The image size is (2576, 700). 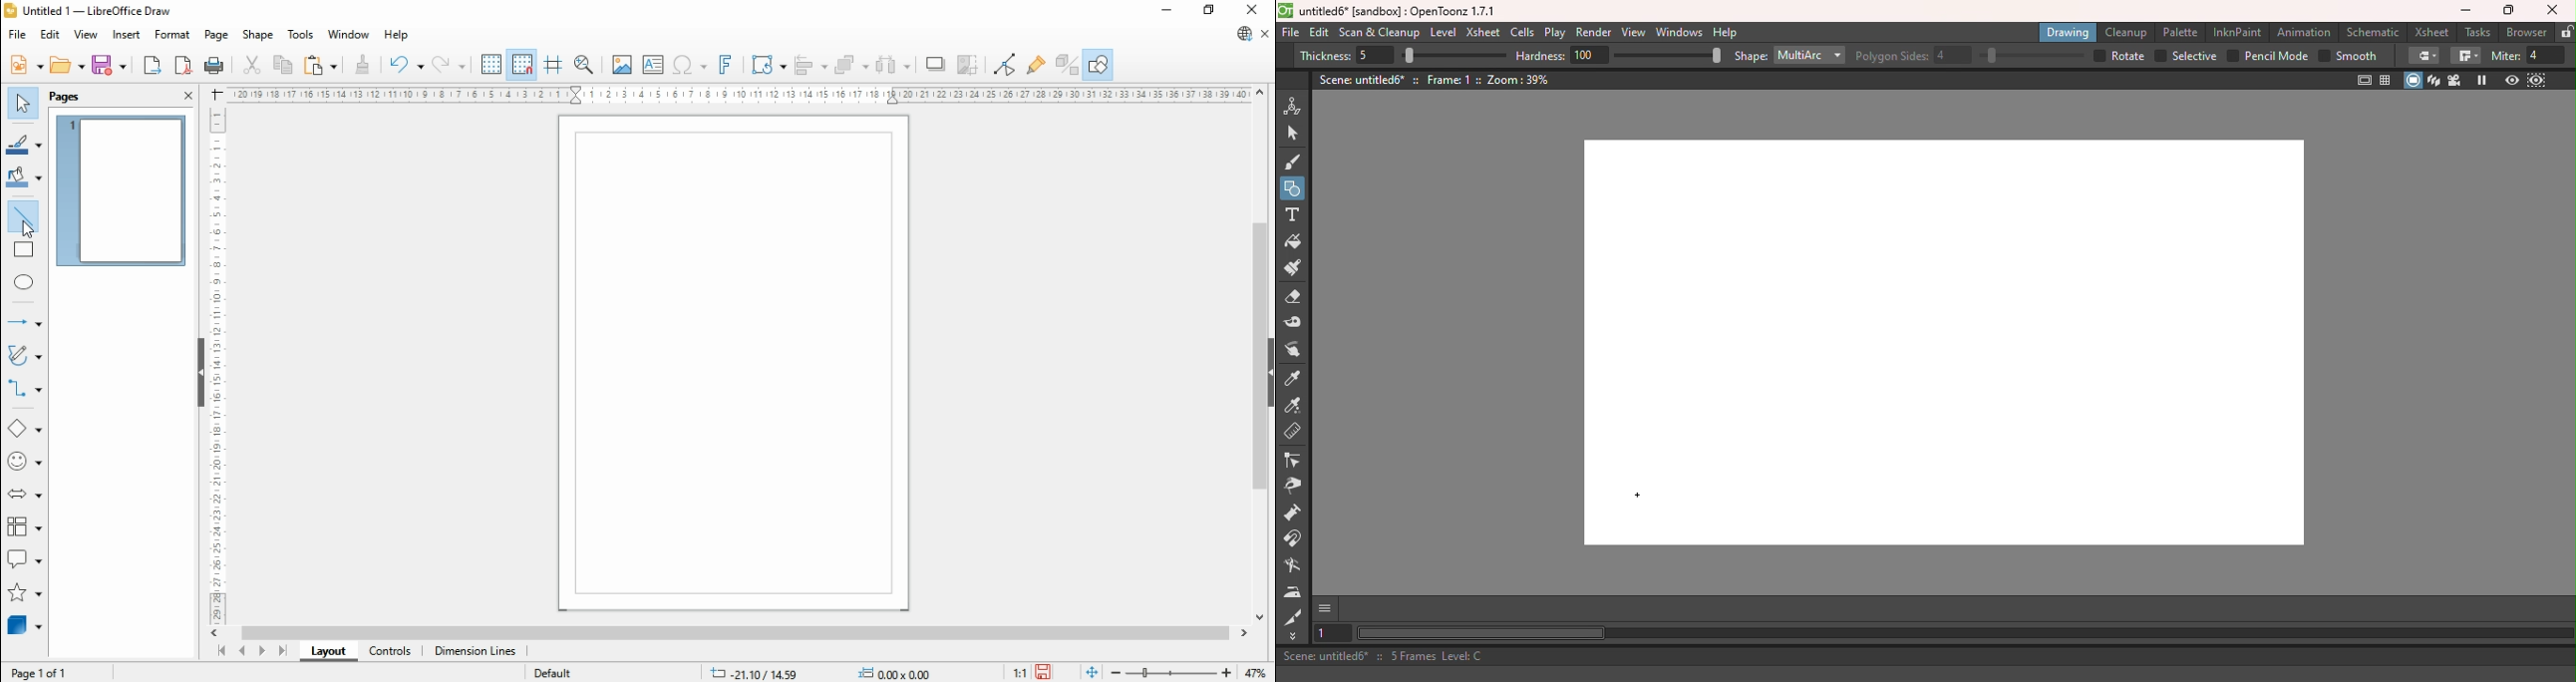 I want to click on flowchart, so click(x=24, y=527).